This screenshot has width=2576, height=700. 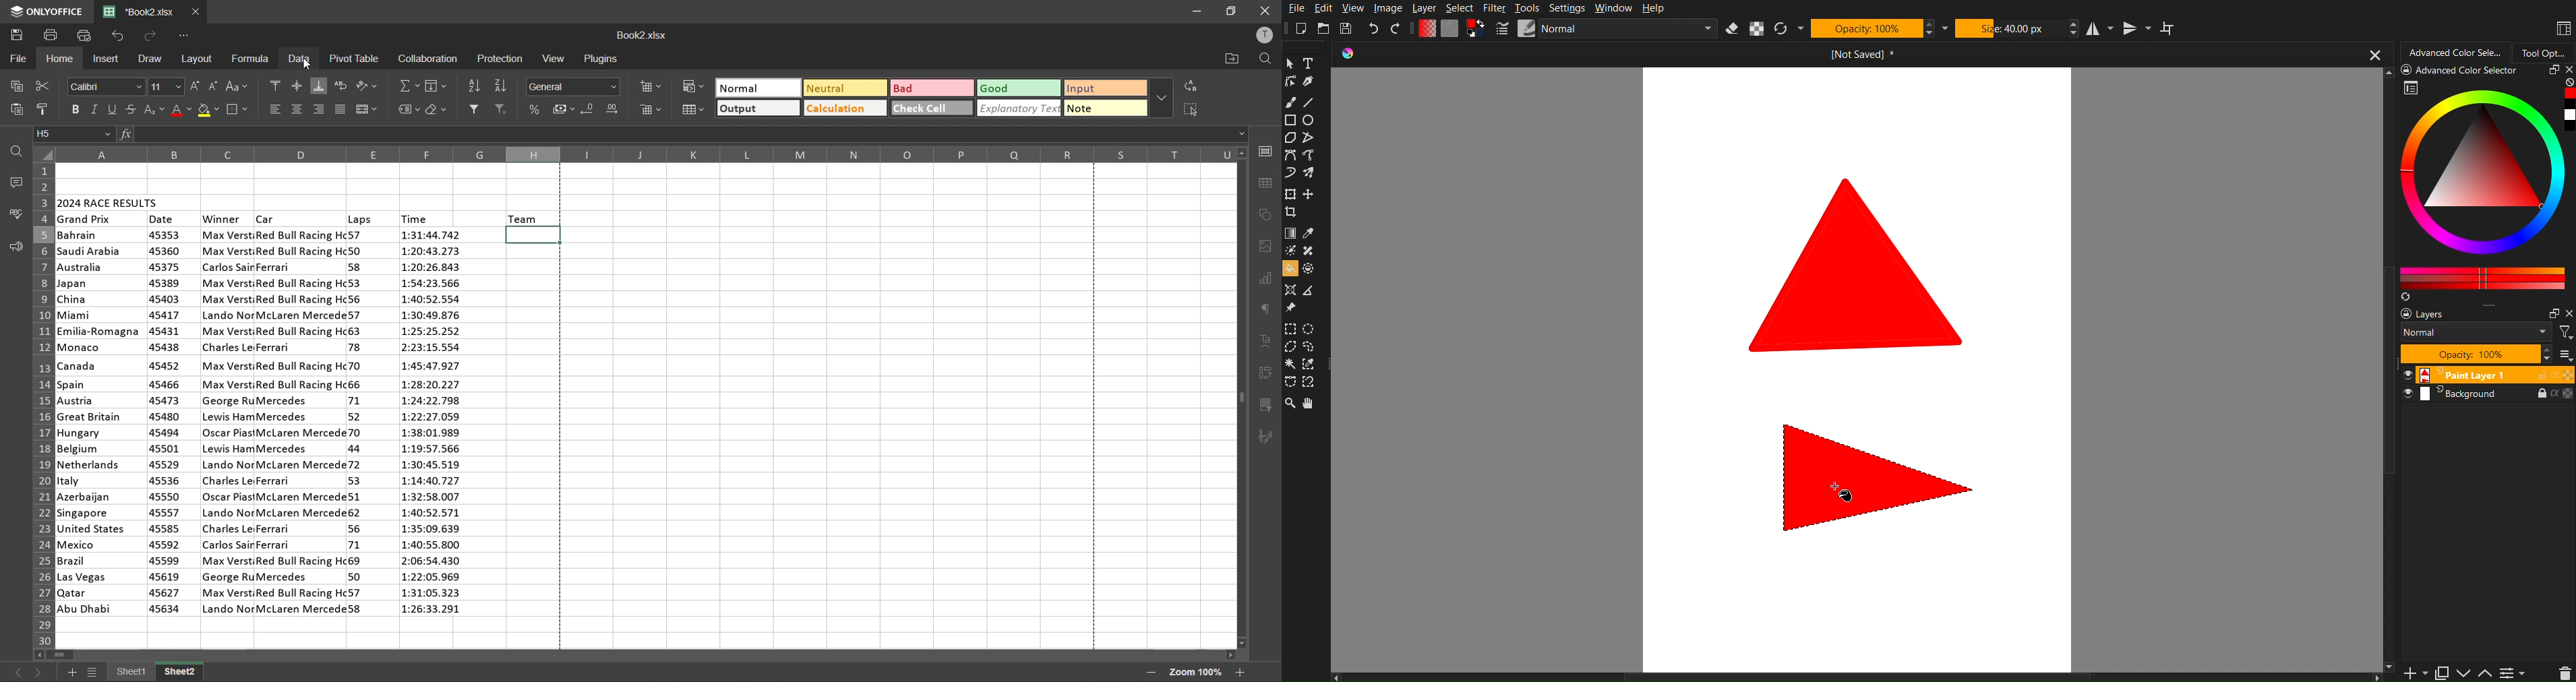 What do you see at coordinates (600, 59) in the screenshot?
I see `plugins` at bounding box center [600, 59].